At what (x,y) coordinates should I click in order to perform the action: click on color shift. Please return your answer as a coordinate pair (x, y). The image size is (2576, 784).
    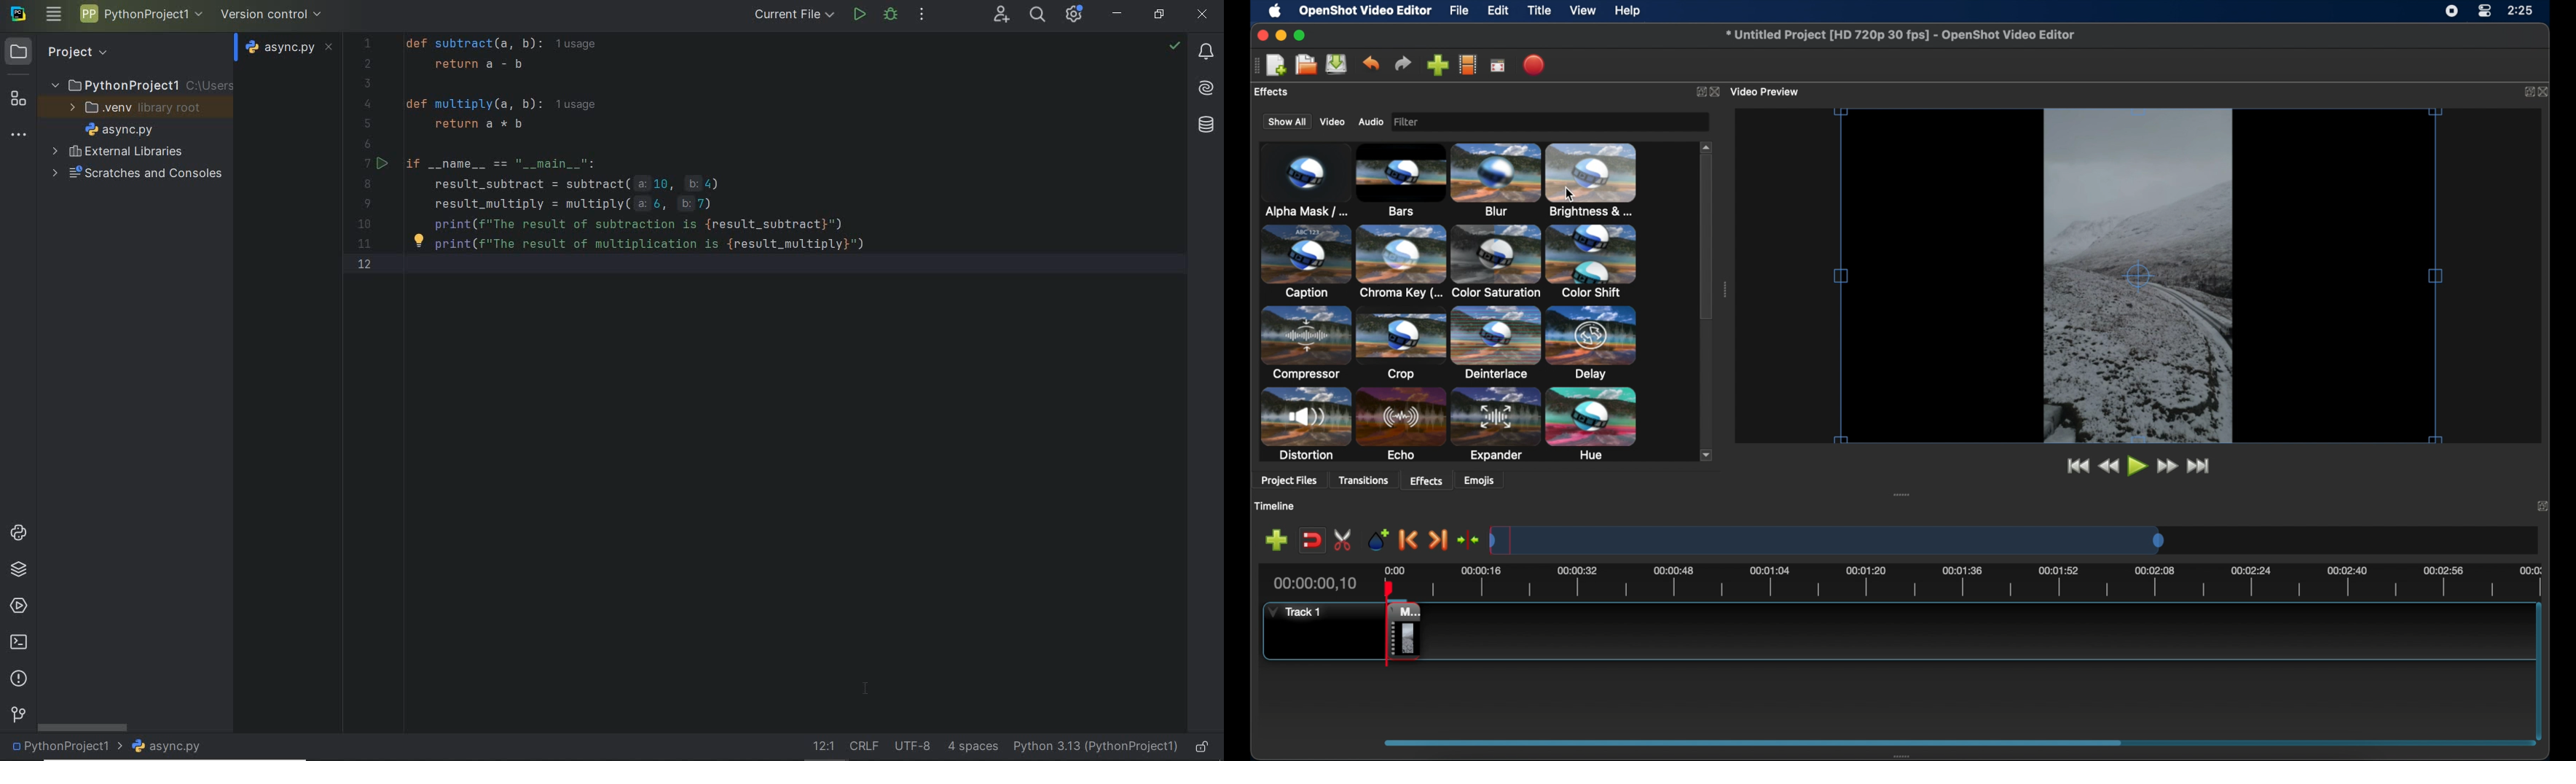
    Looking at the image, I should click on (1591, 261).